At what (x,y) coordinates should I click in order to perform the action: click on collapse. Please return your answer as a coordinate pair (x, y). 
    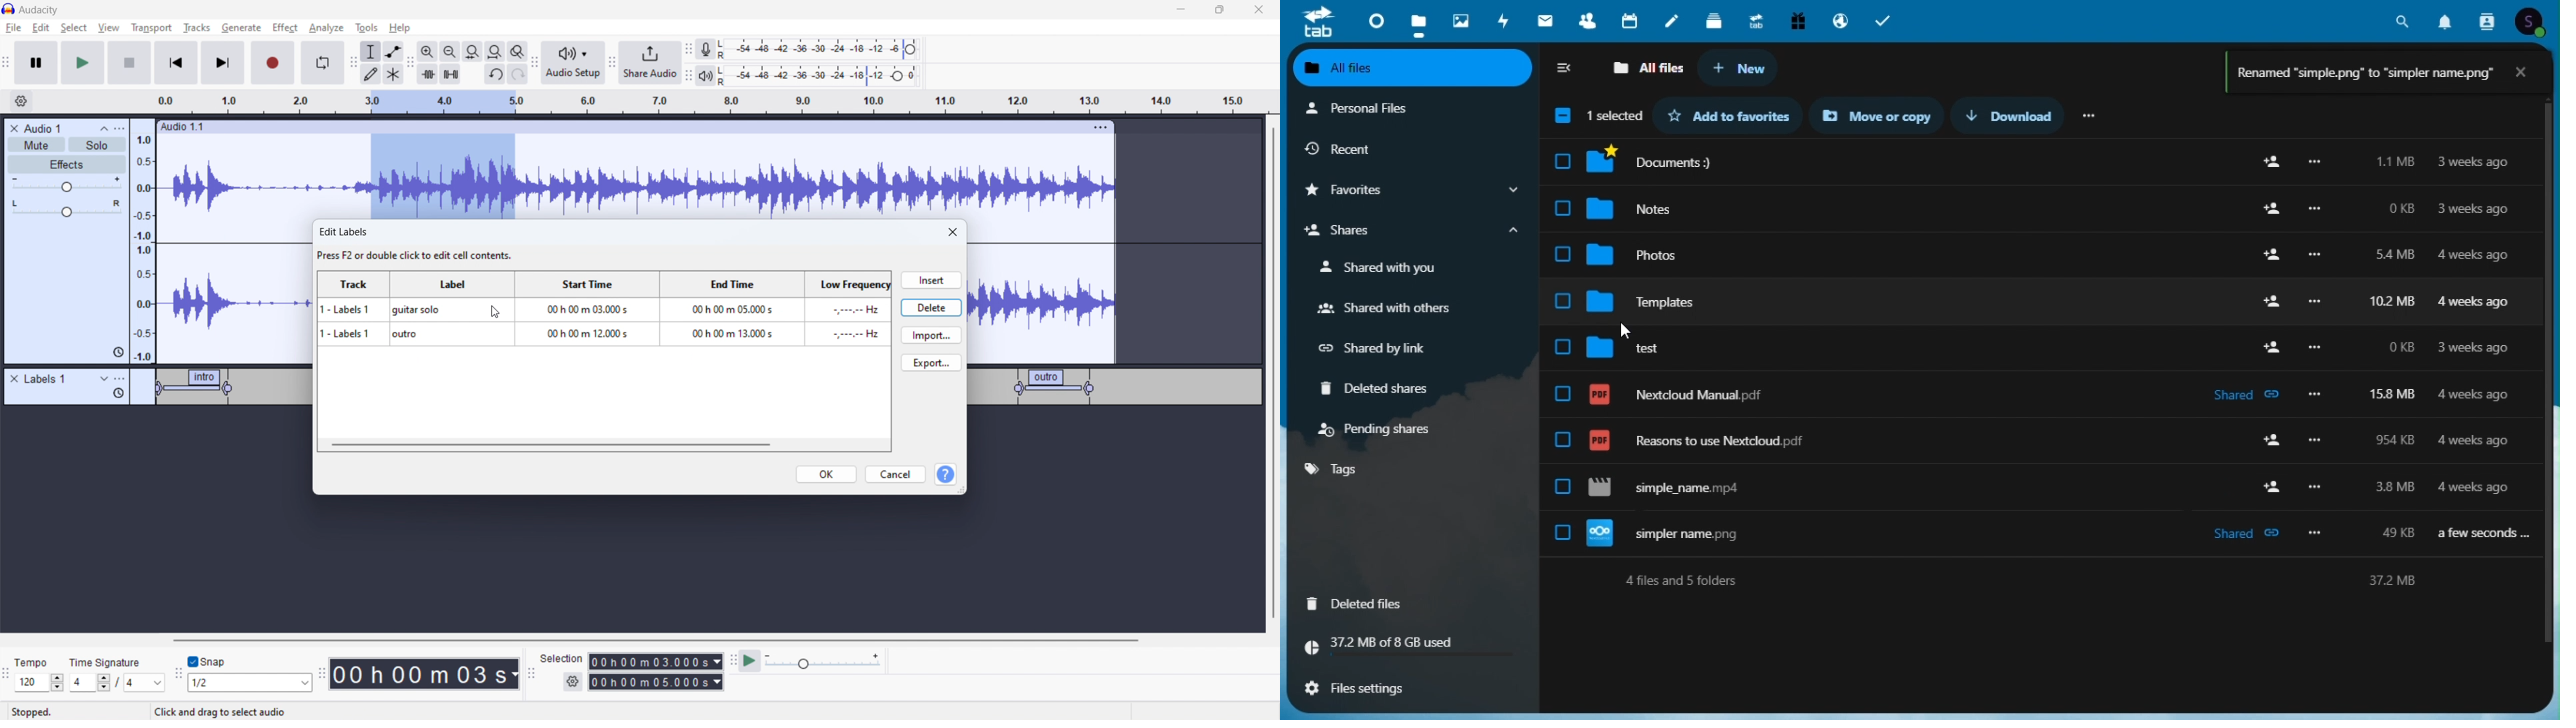
    Looking at the image, I should click on (104, 129).